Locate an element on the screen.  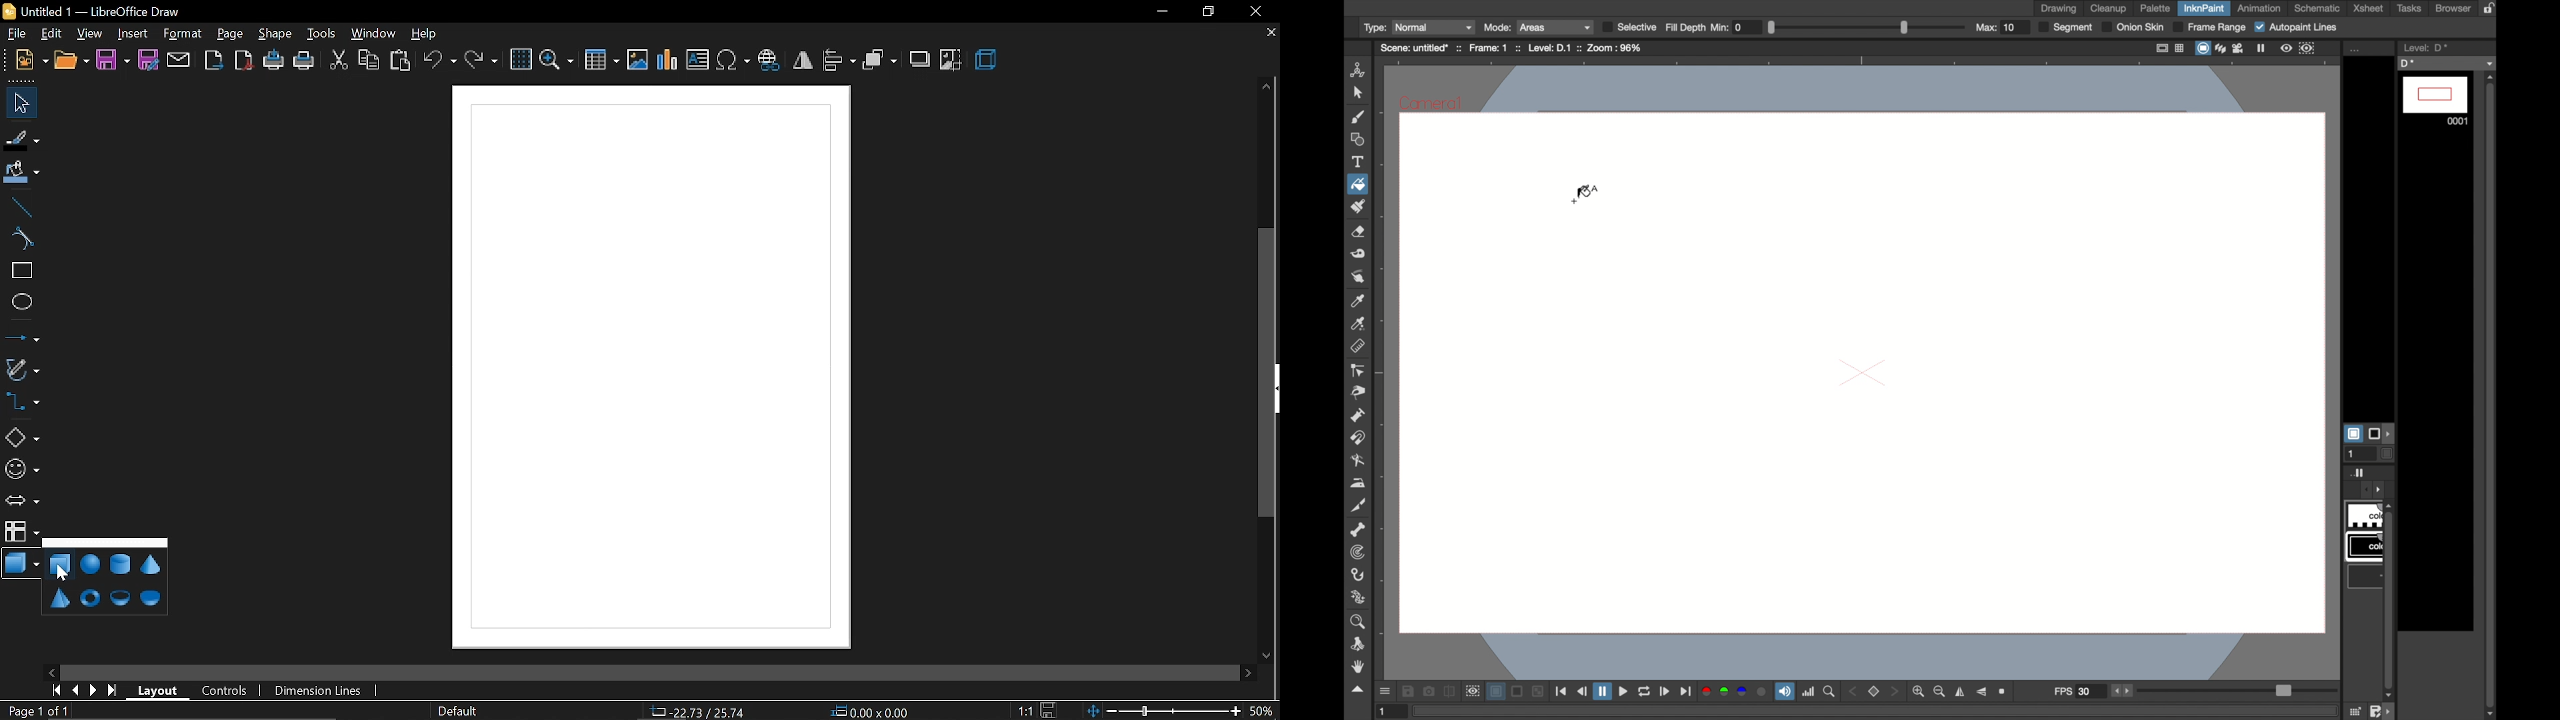
3d shapes is located at coordinates (22, 567).